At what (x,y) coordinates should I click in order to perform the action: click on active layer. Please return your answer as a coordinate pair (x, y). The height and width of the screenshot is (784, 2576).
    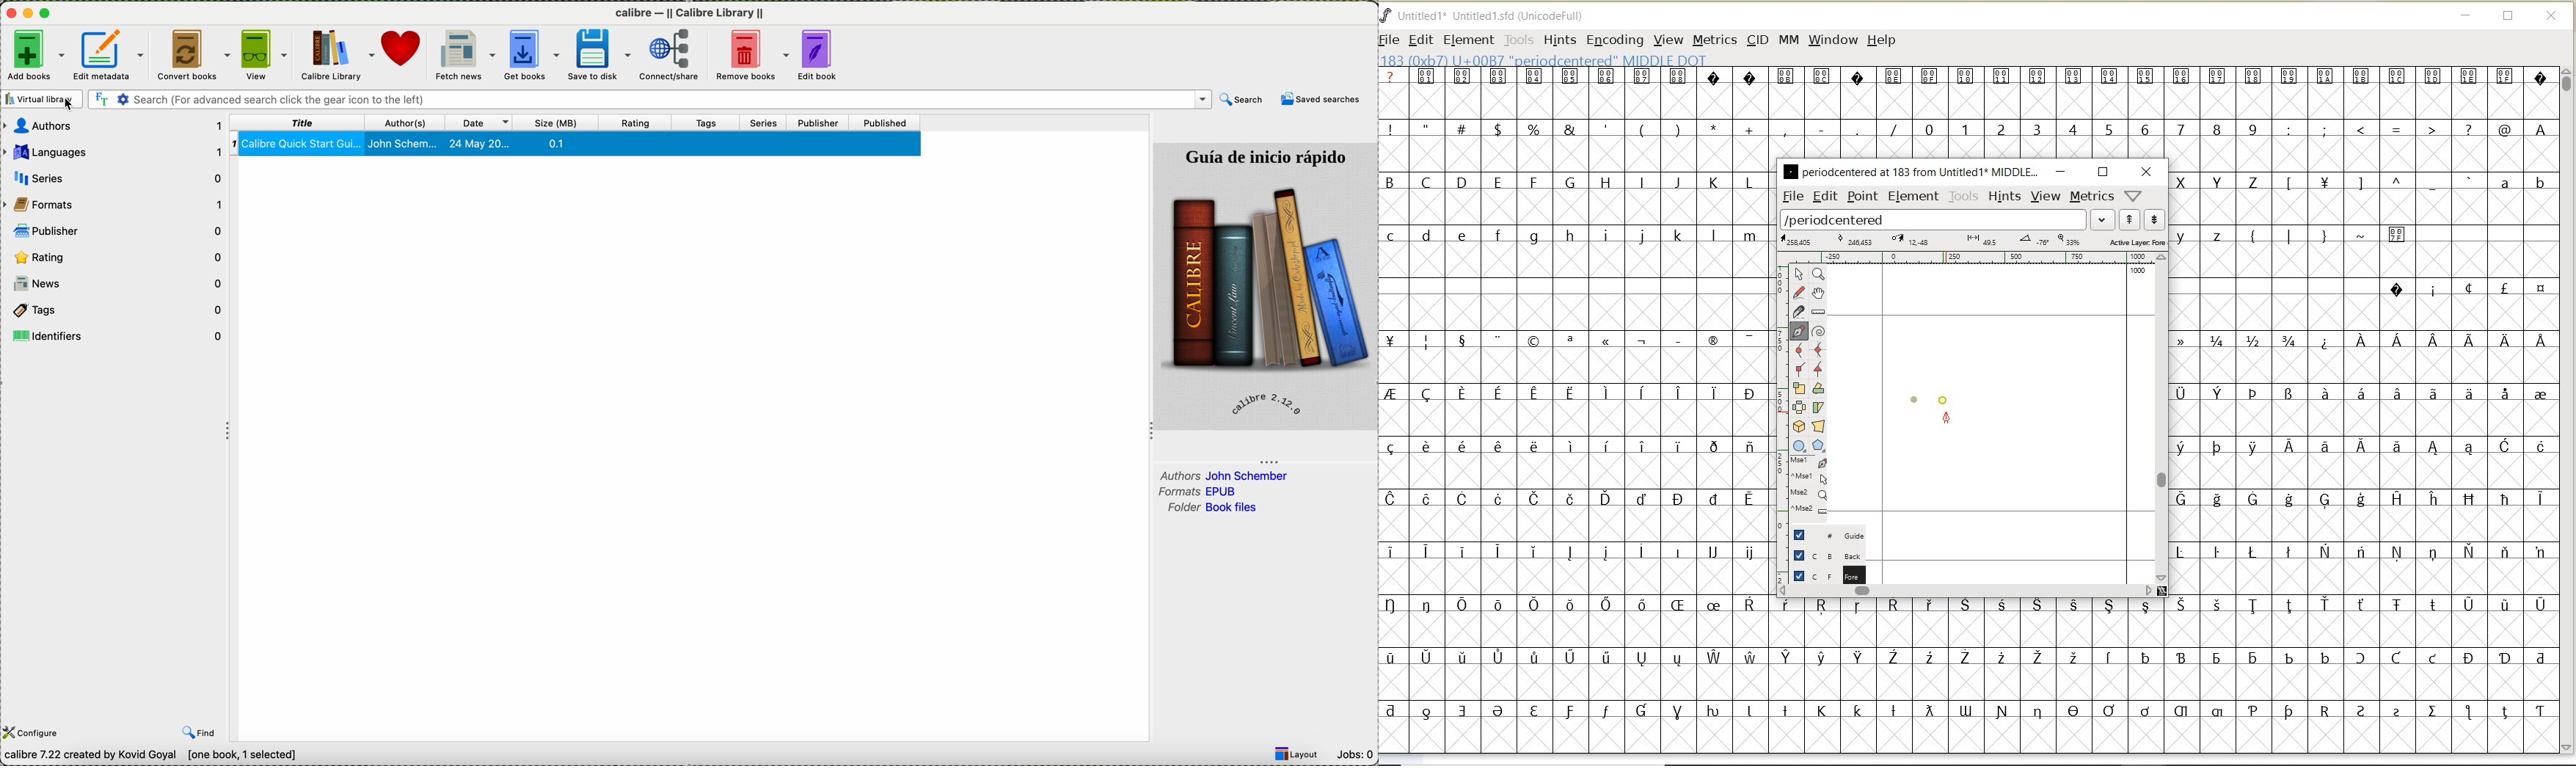
    Looking at the image, I should click on (1971, 241).